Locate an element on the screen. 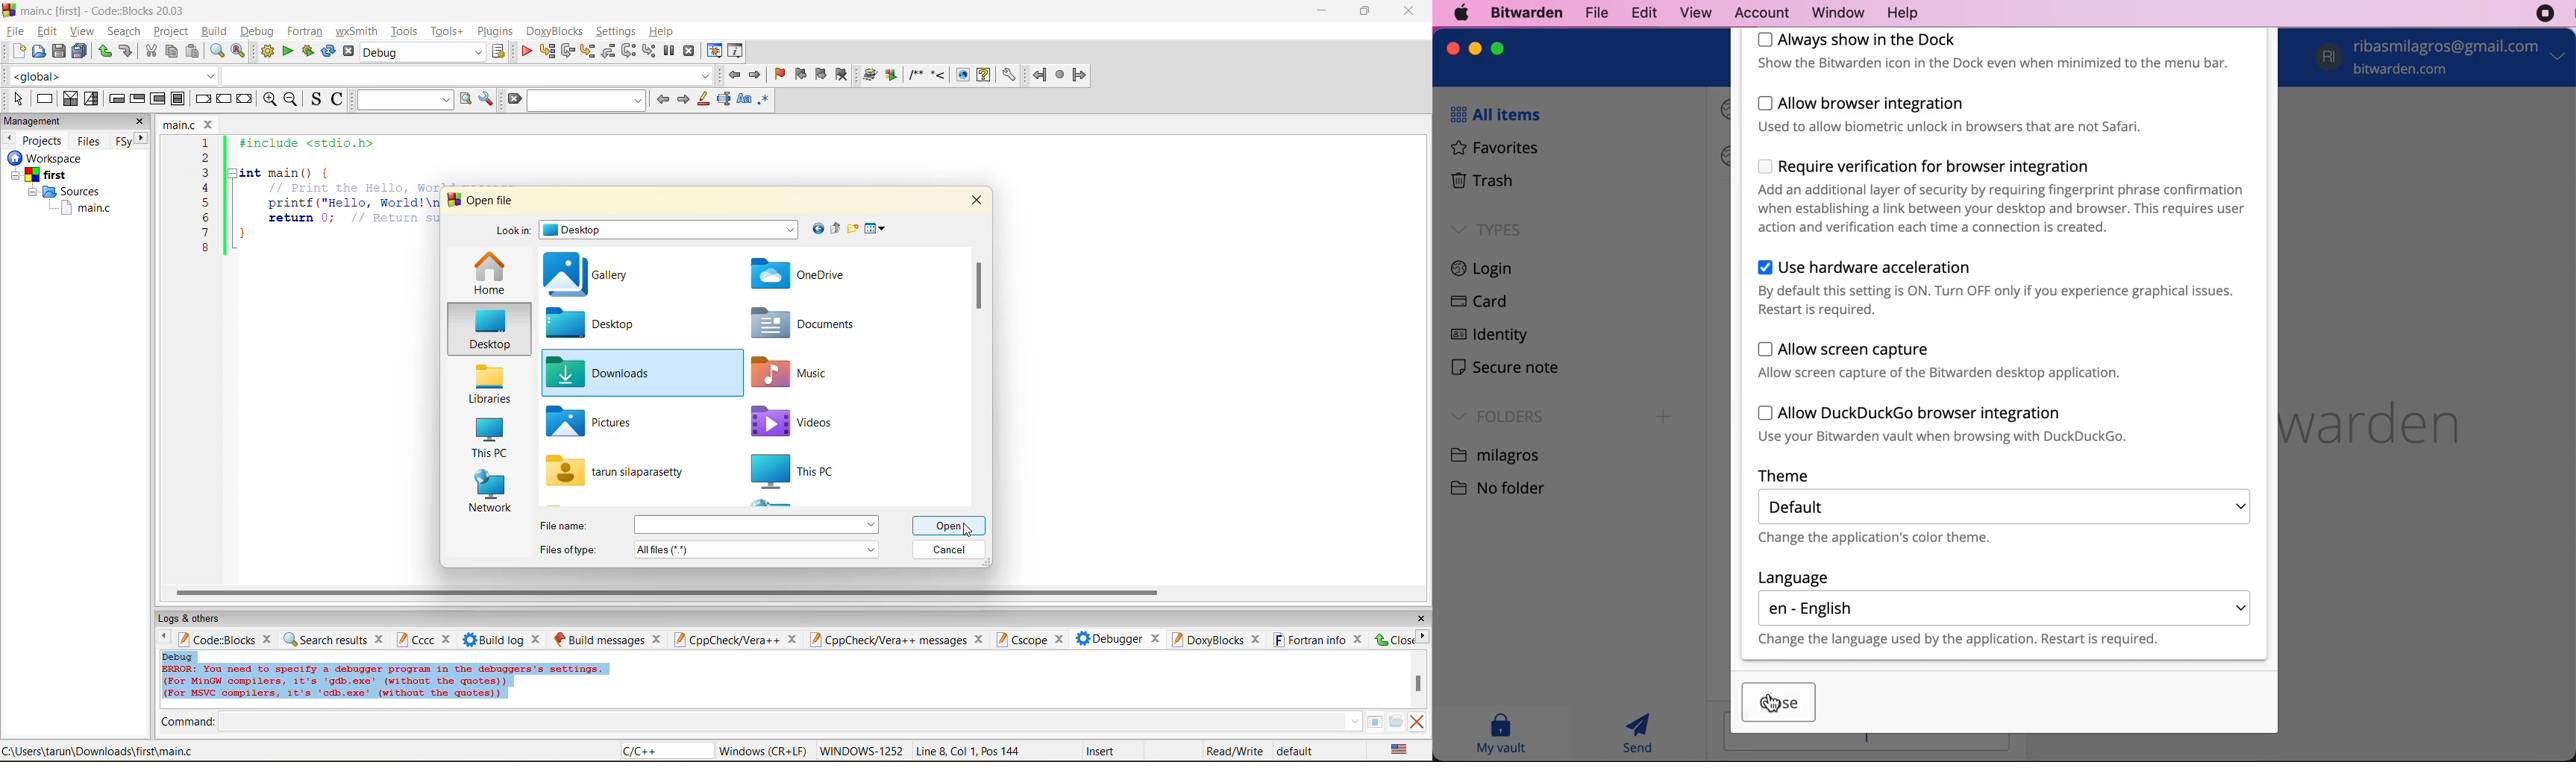 Image resolution: width=2576 pixels, height=784 pixels. Windows (CR+LF) is located at coordinates (765, 751).